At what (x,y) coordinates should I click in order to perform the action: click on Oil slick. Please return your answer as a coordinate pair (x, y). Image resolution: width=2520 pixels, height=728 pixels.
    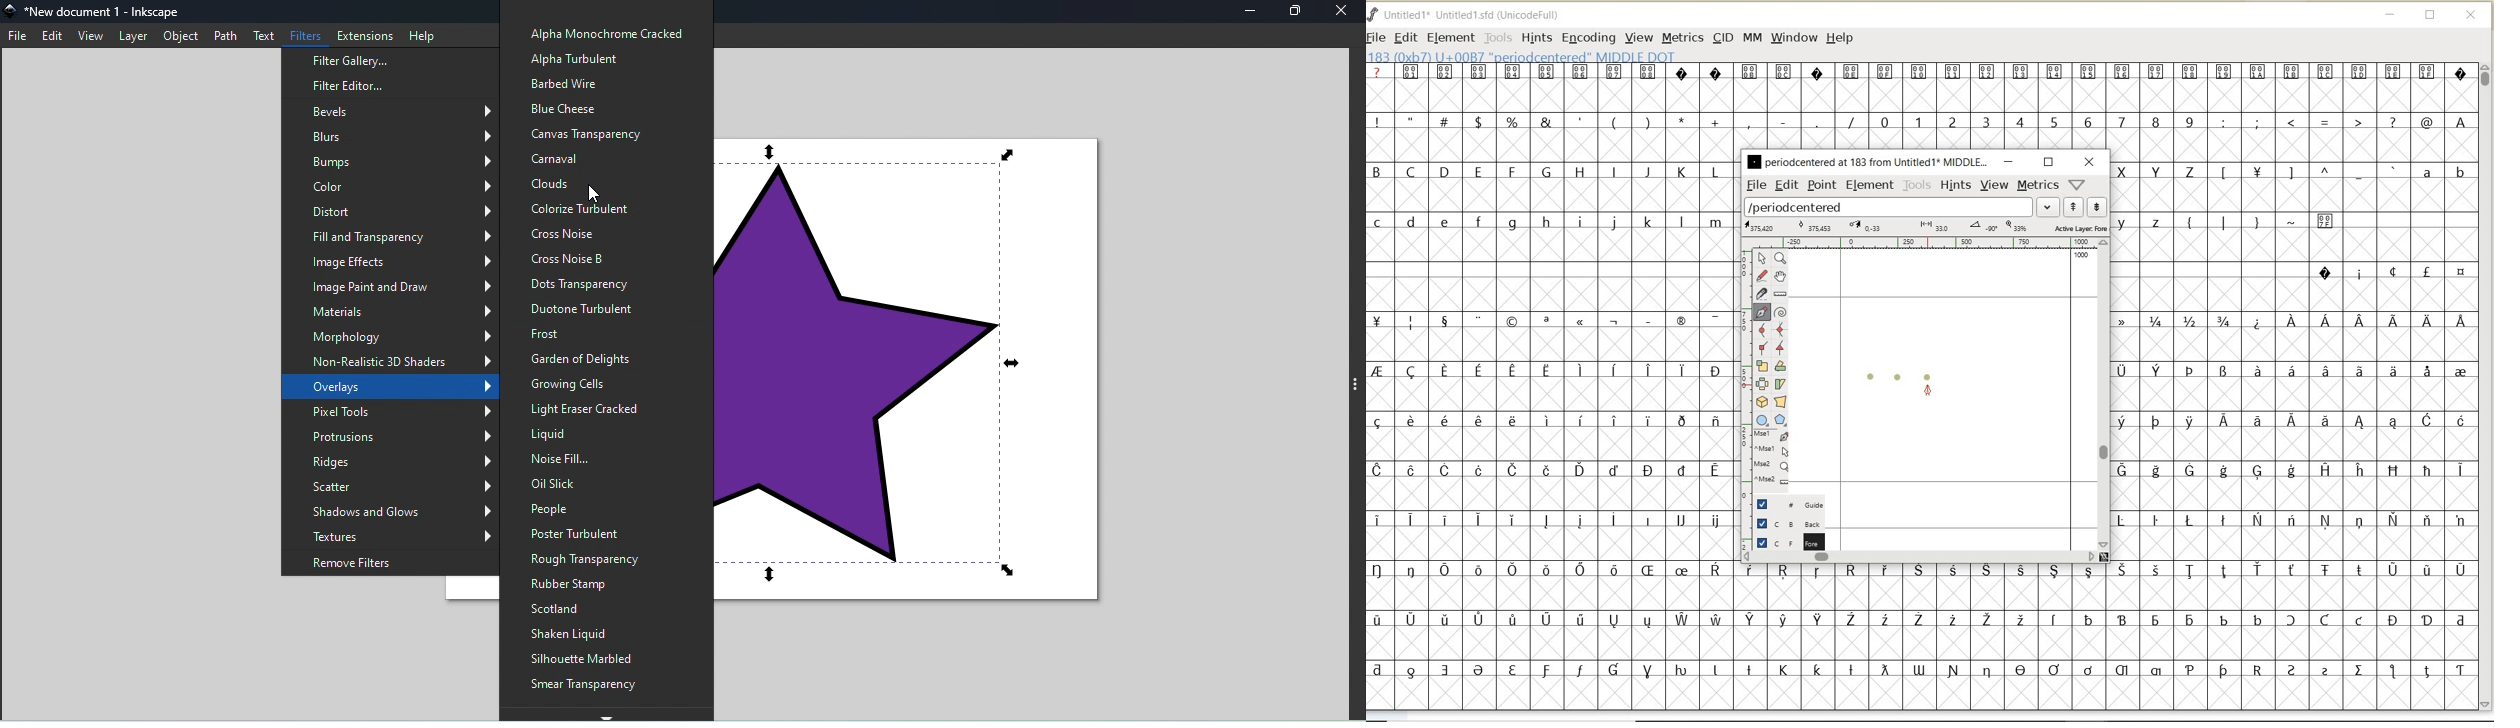
    Looking at the image, I should click on (603, 484).